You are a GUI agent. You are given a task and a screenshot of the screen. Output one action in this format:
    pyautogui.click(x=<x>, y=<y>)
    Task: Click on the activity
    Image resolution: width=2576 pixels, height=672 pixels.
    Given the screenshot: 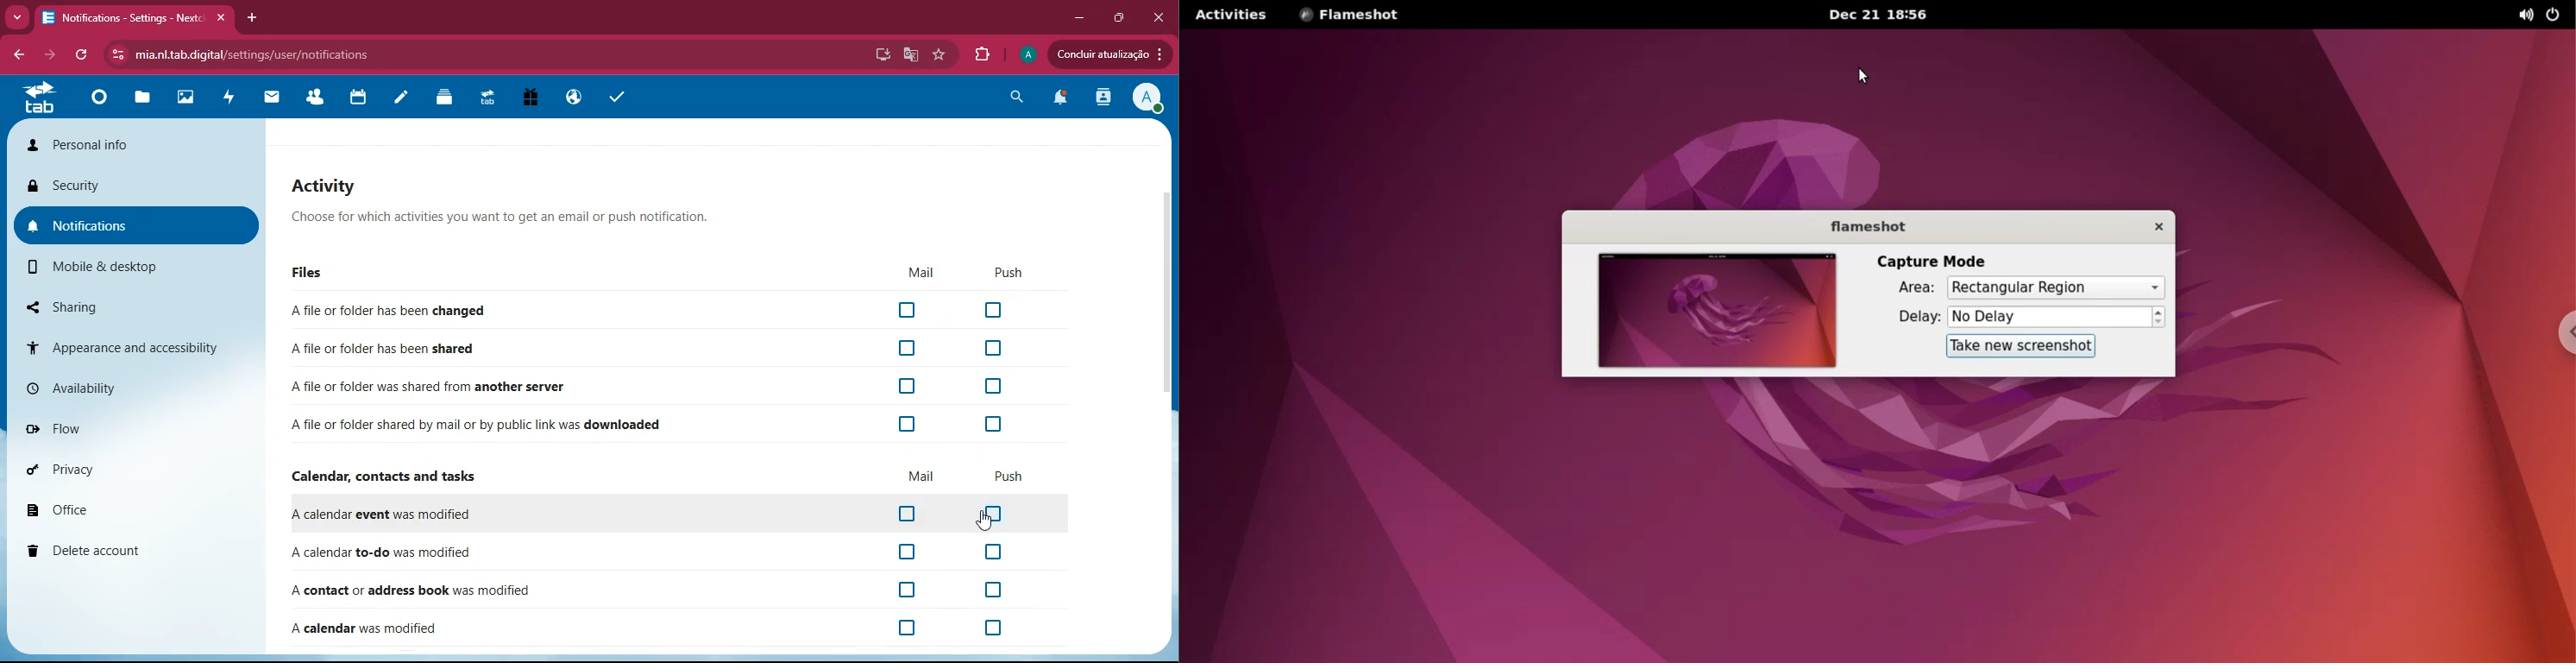 What is the action you would take?
    pyautogui.click(x=1105, y=99)
    